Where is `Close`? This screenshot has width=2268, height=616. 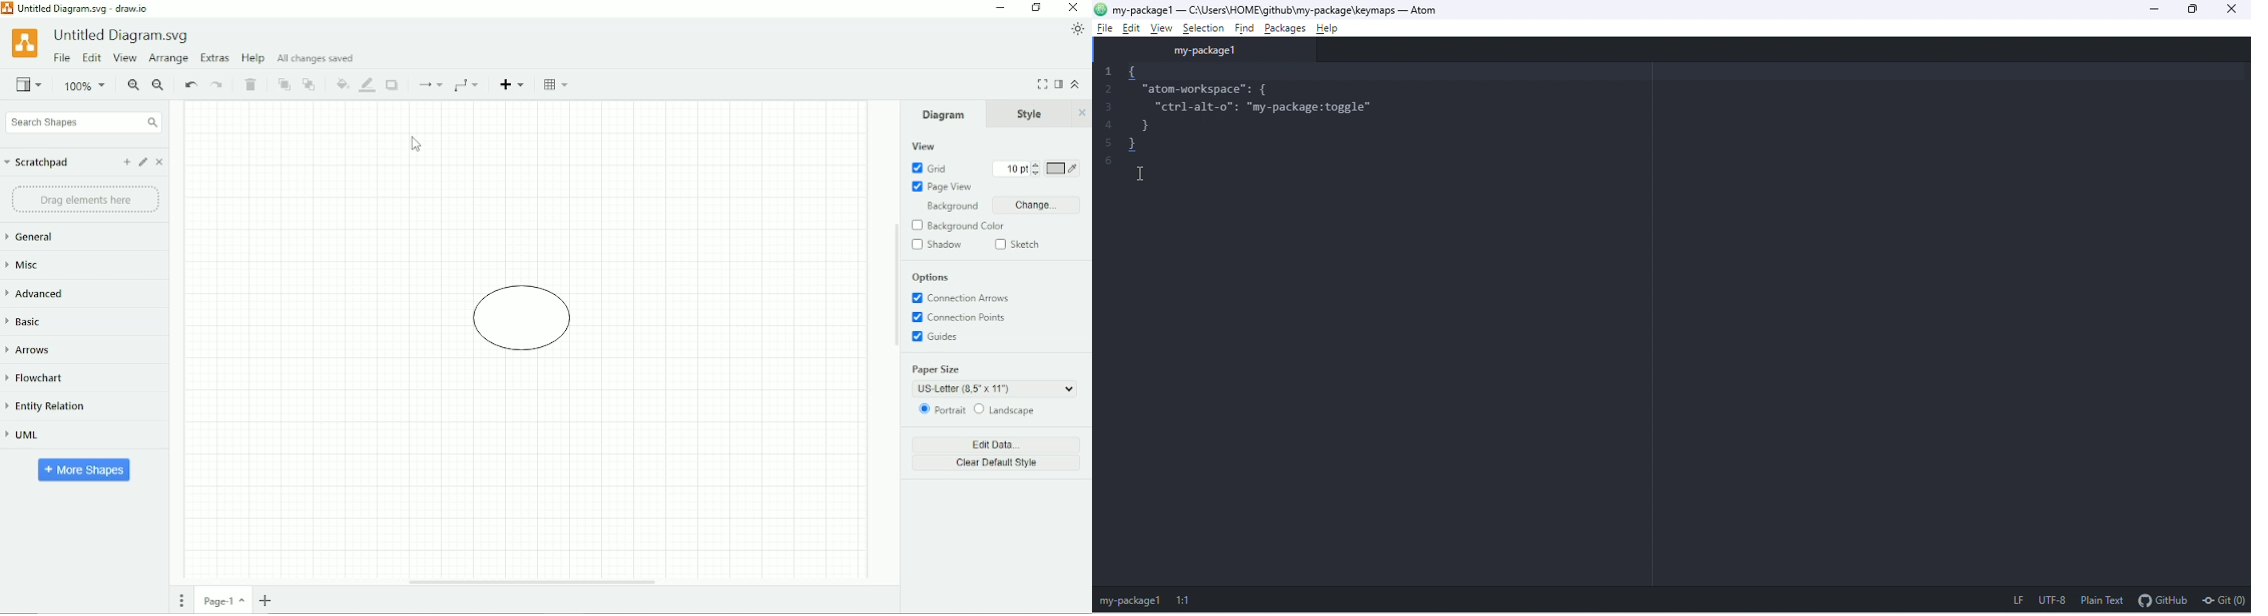 Close is located at coordinates (1083, 113).